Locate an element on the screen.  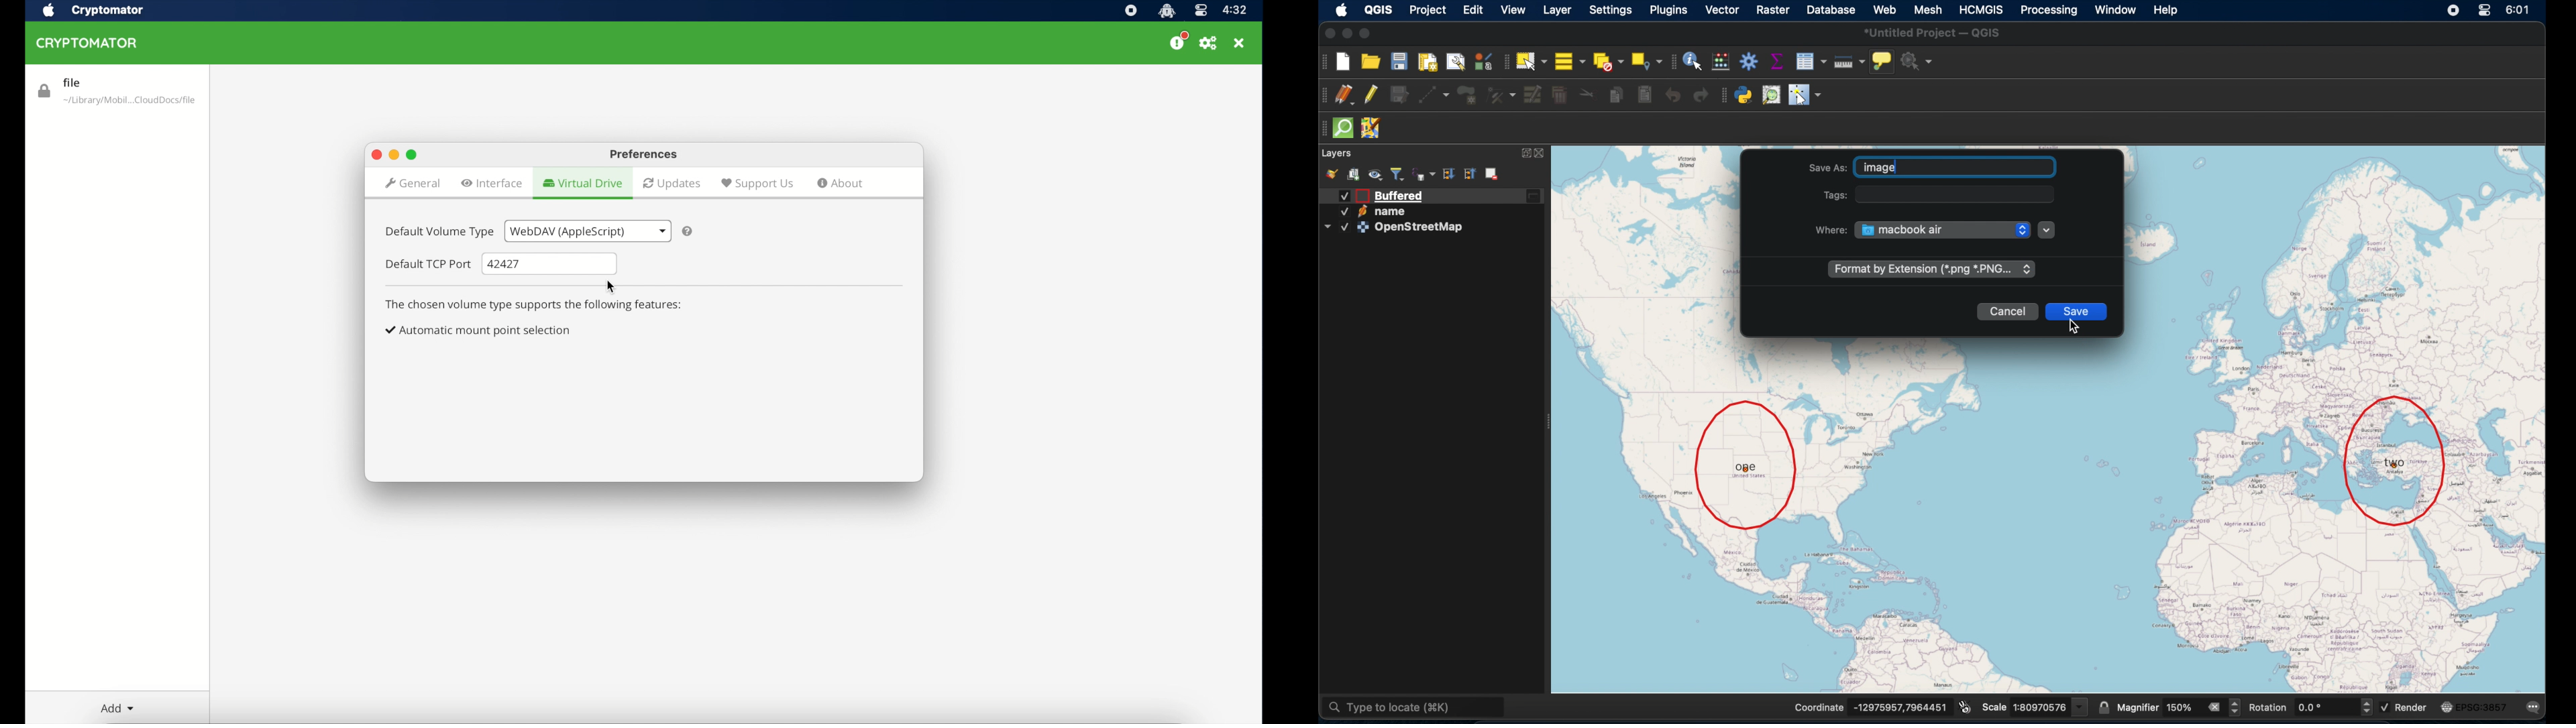
cursor is located at coordinates (613, 287).